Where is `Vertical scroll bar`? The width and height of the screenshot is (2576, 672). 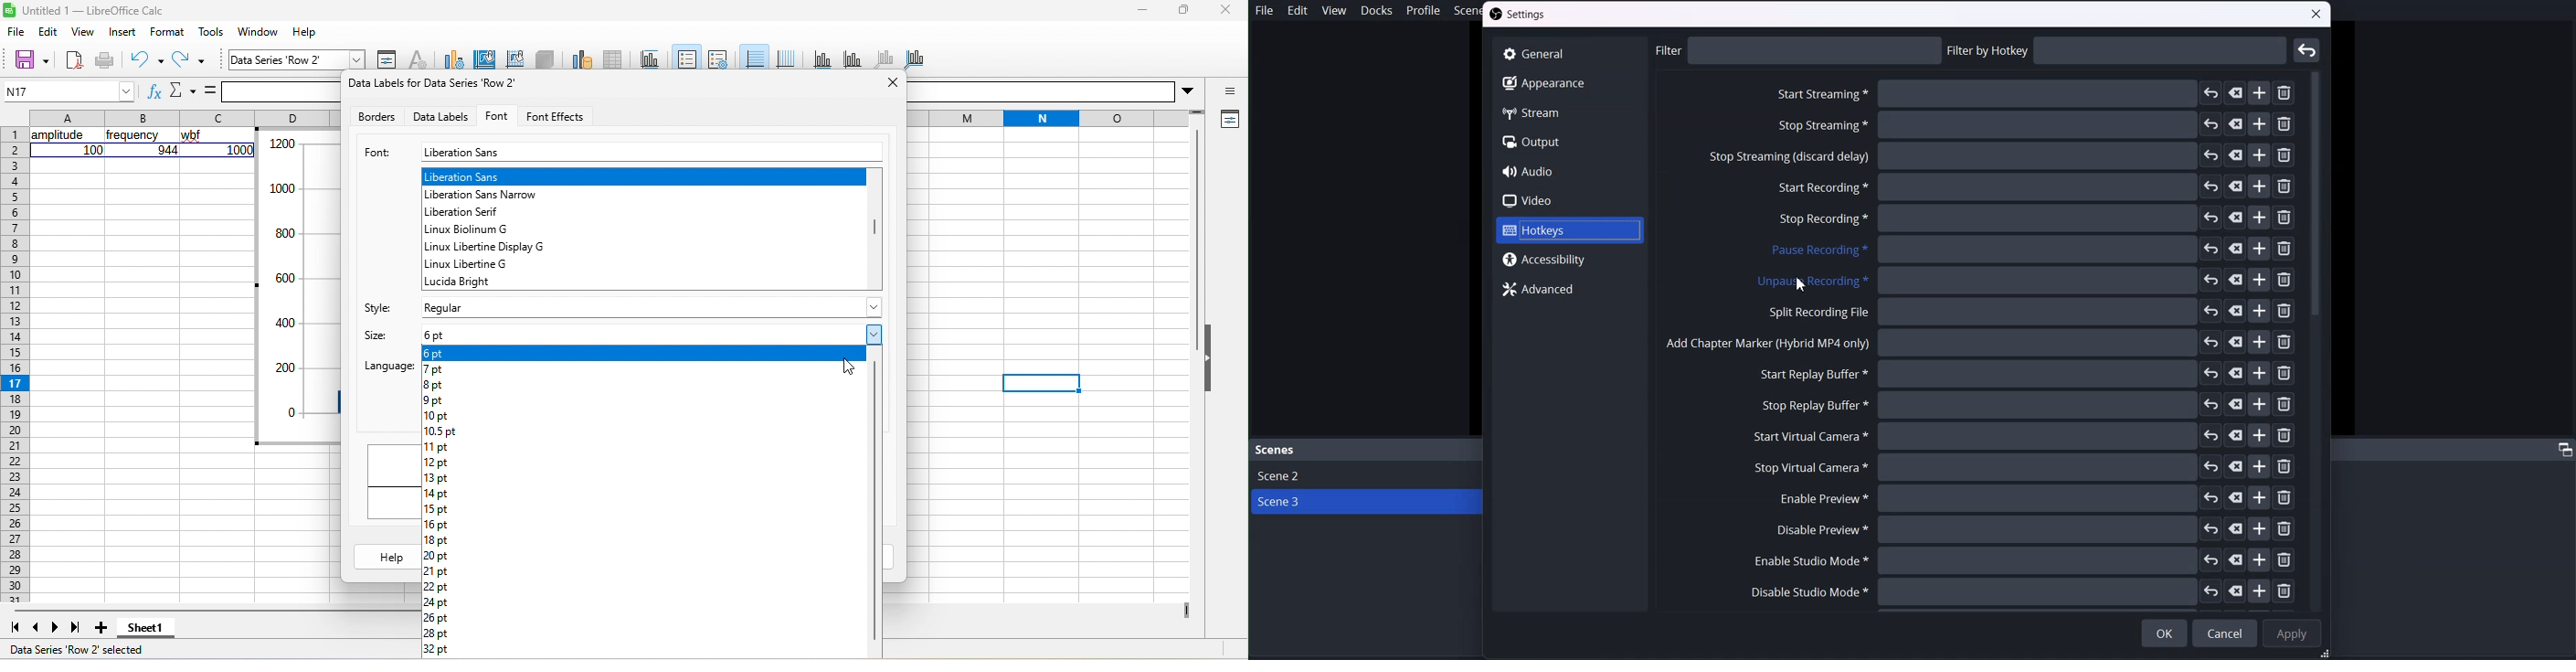
Vertical scroll bar is located at coordinates (2318, 339).